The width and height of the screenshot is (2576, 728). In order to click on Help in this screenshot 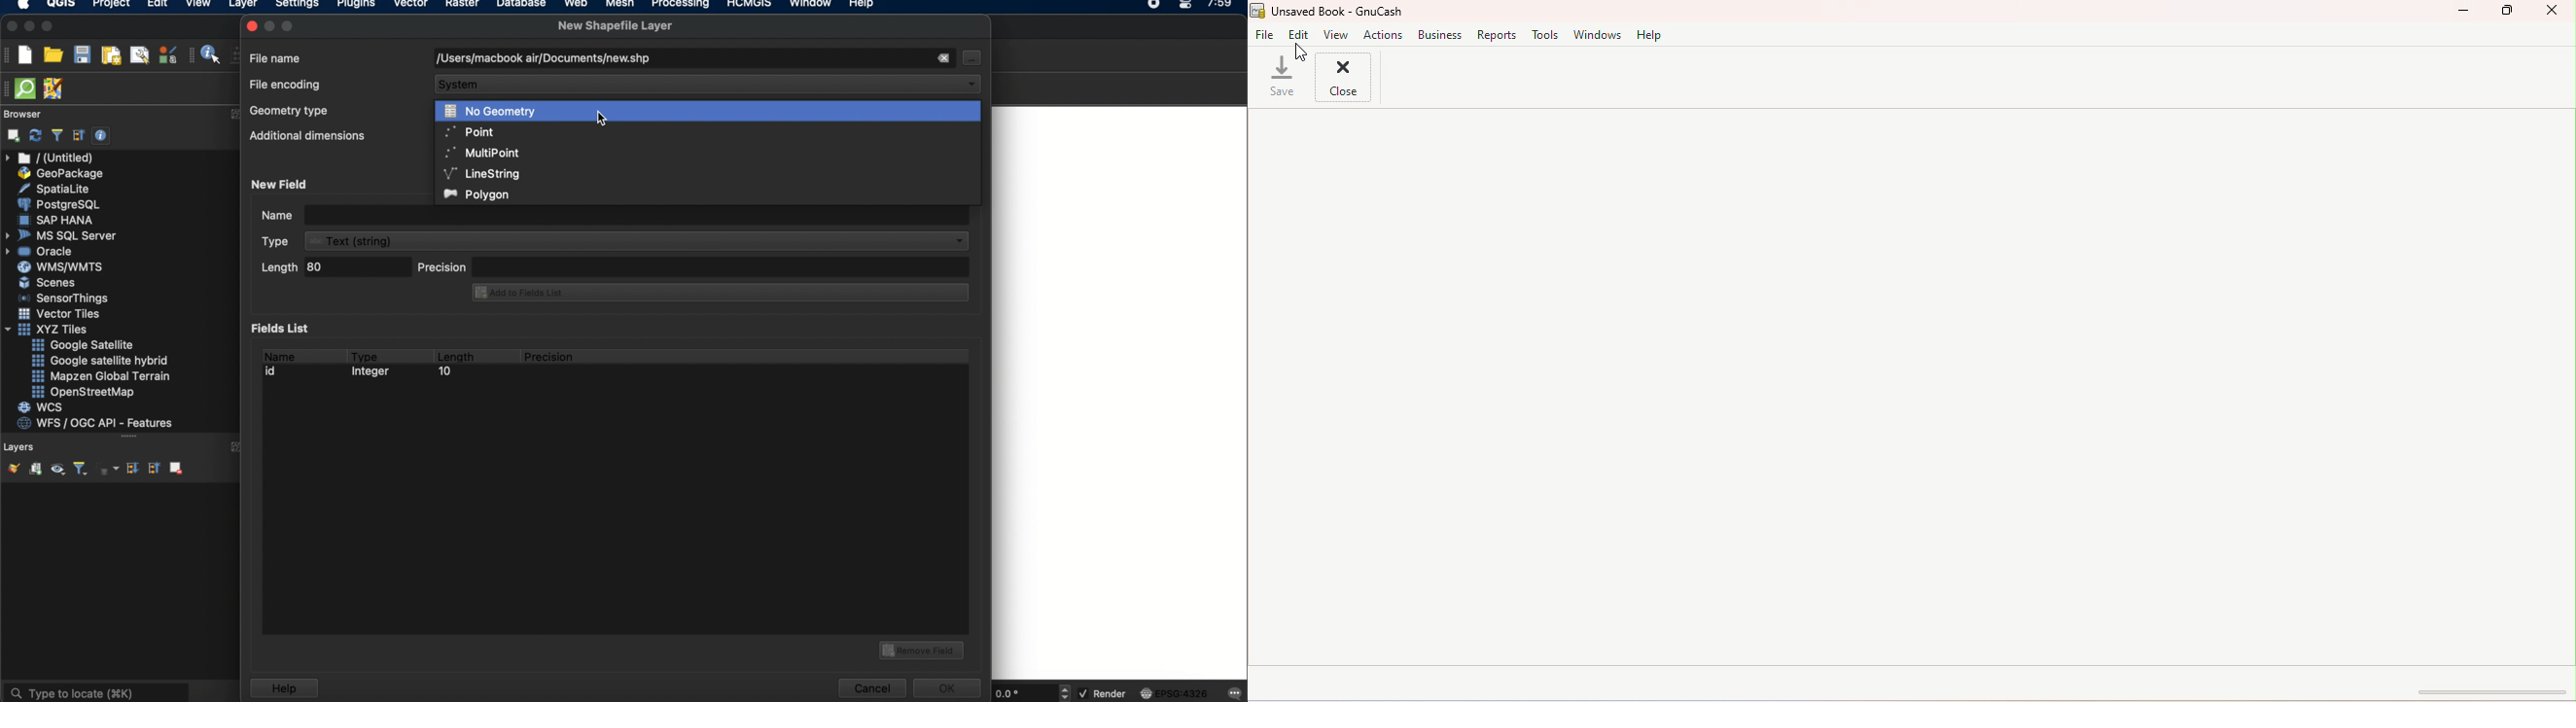, I will do `click(1652, 35)`.